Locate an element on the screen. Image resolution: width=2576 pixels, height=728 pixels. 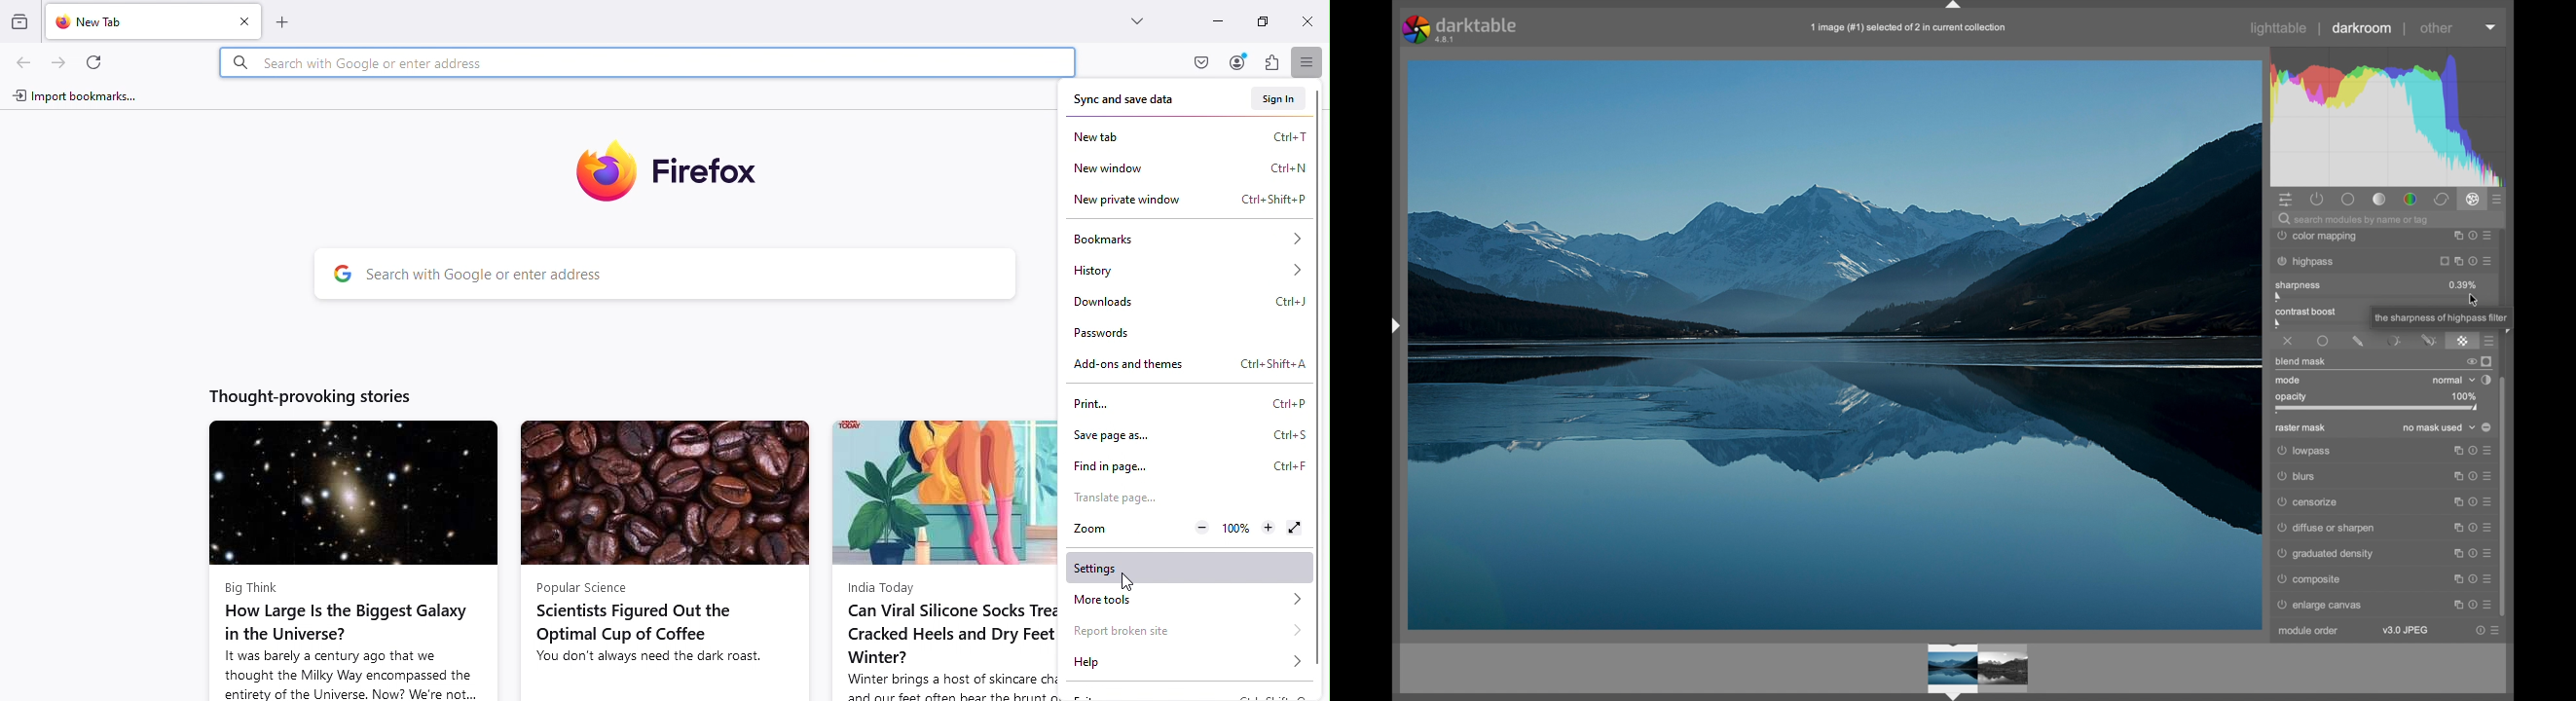
more options is located at coordinates (2472, 579).